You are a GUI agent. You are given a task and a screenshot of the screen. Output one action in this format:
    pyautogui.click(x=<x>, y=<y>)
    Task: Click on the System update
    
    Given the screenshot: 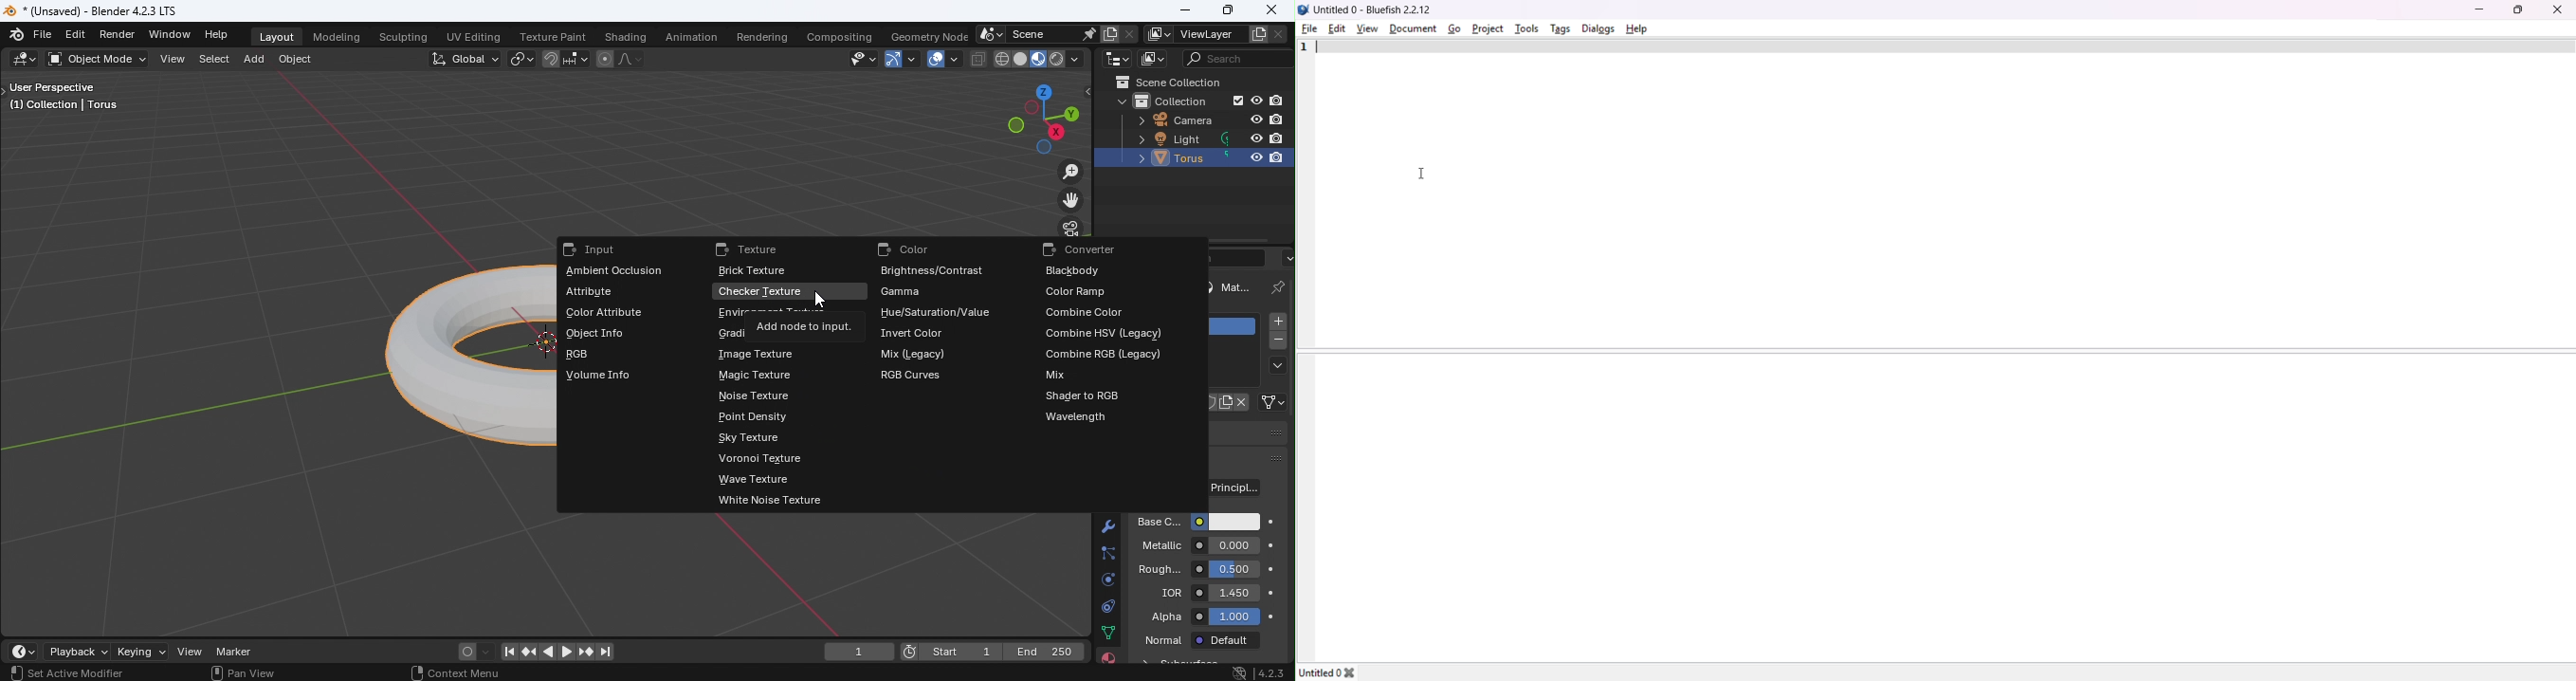 What is the action you would take?
    pyautogui.click(x=1238, y=672)
    